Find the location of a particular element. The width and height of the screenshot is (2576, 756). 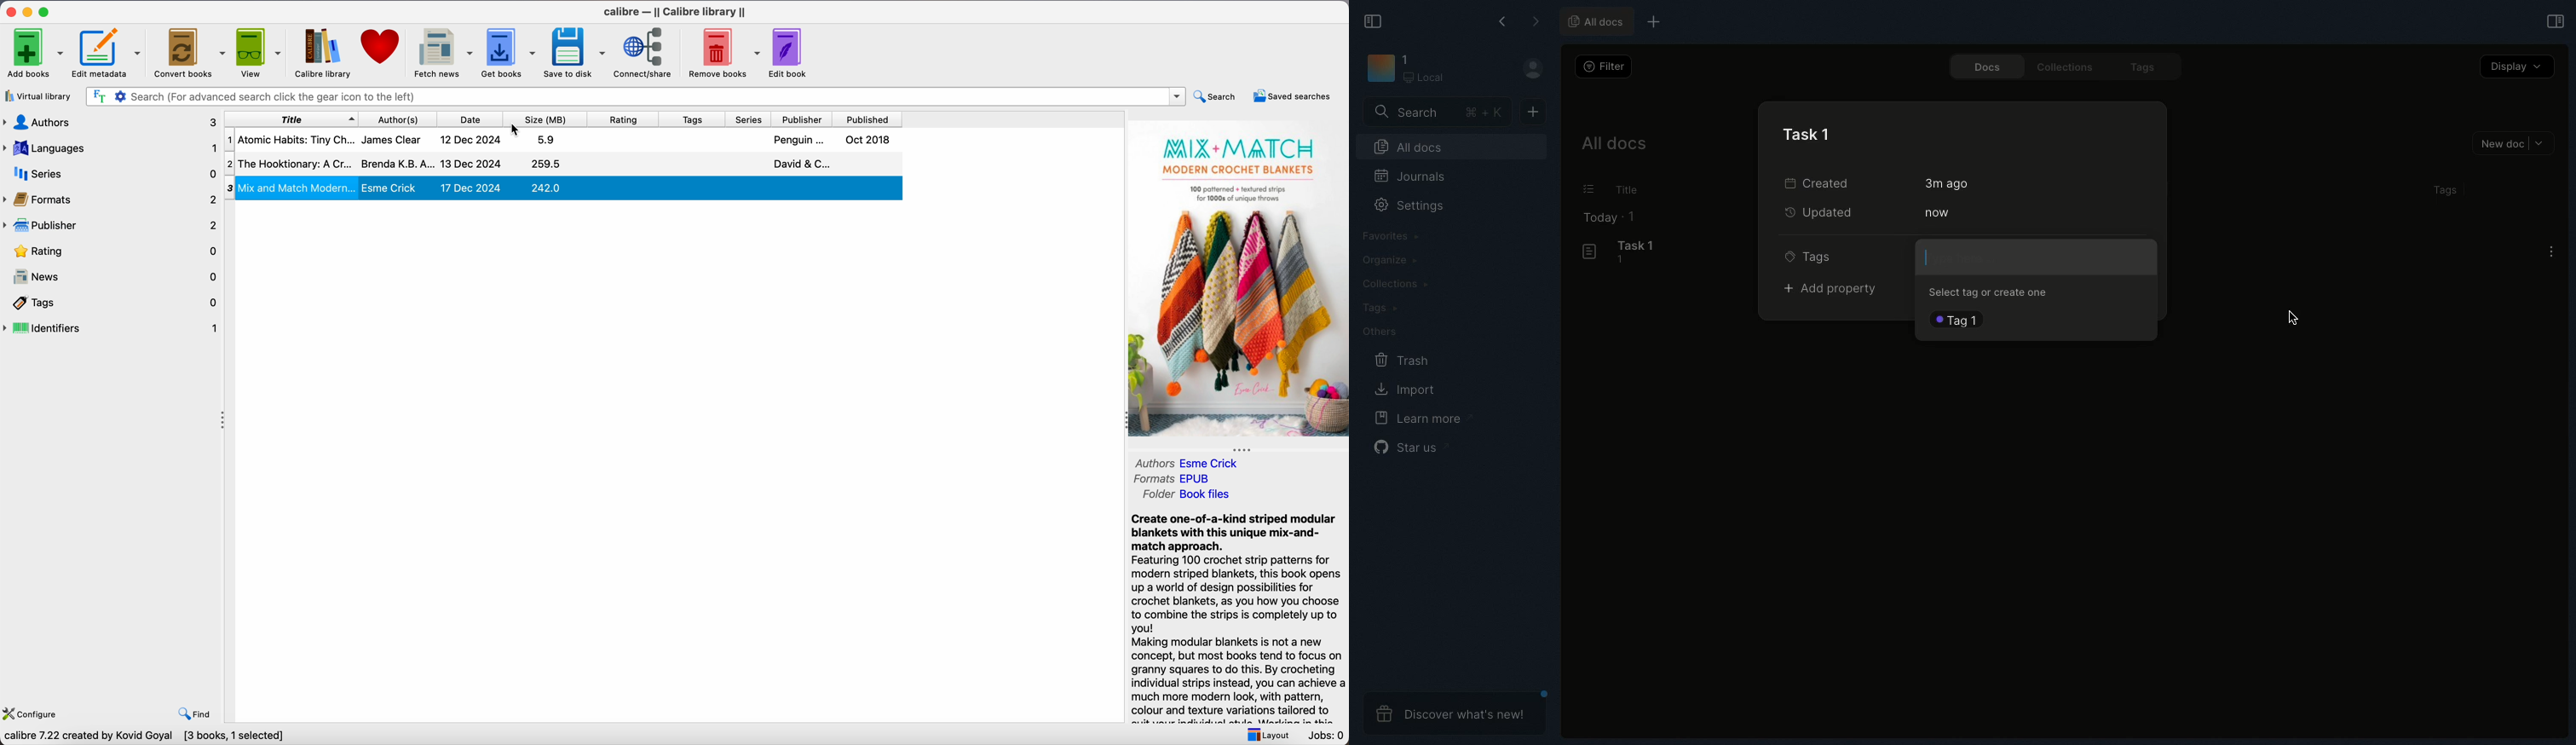

Tags is located at coordinates (1813, 256).